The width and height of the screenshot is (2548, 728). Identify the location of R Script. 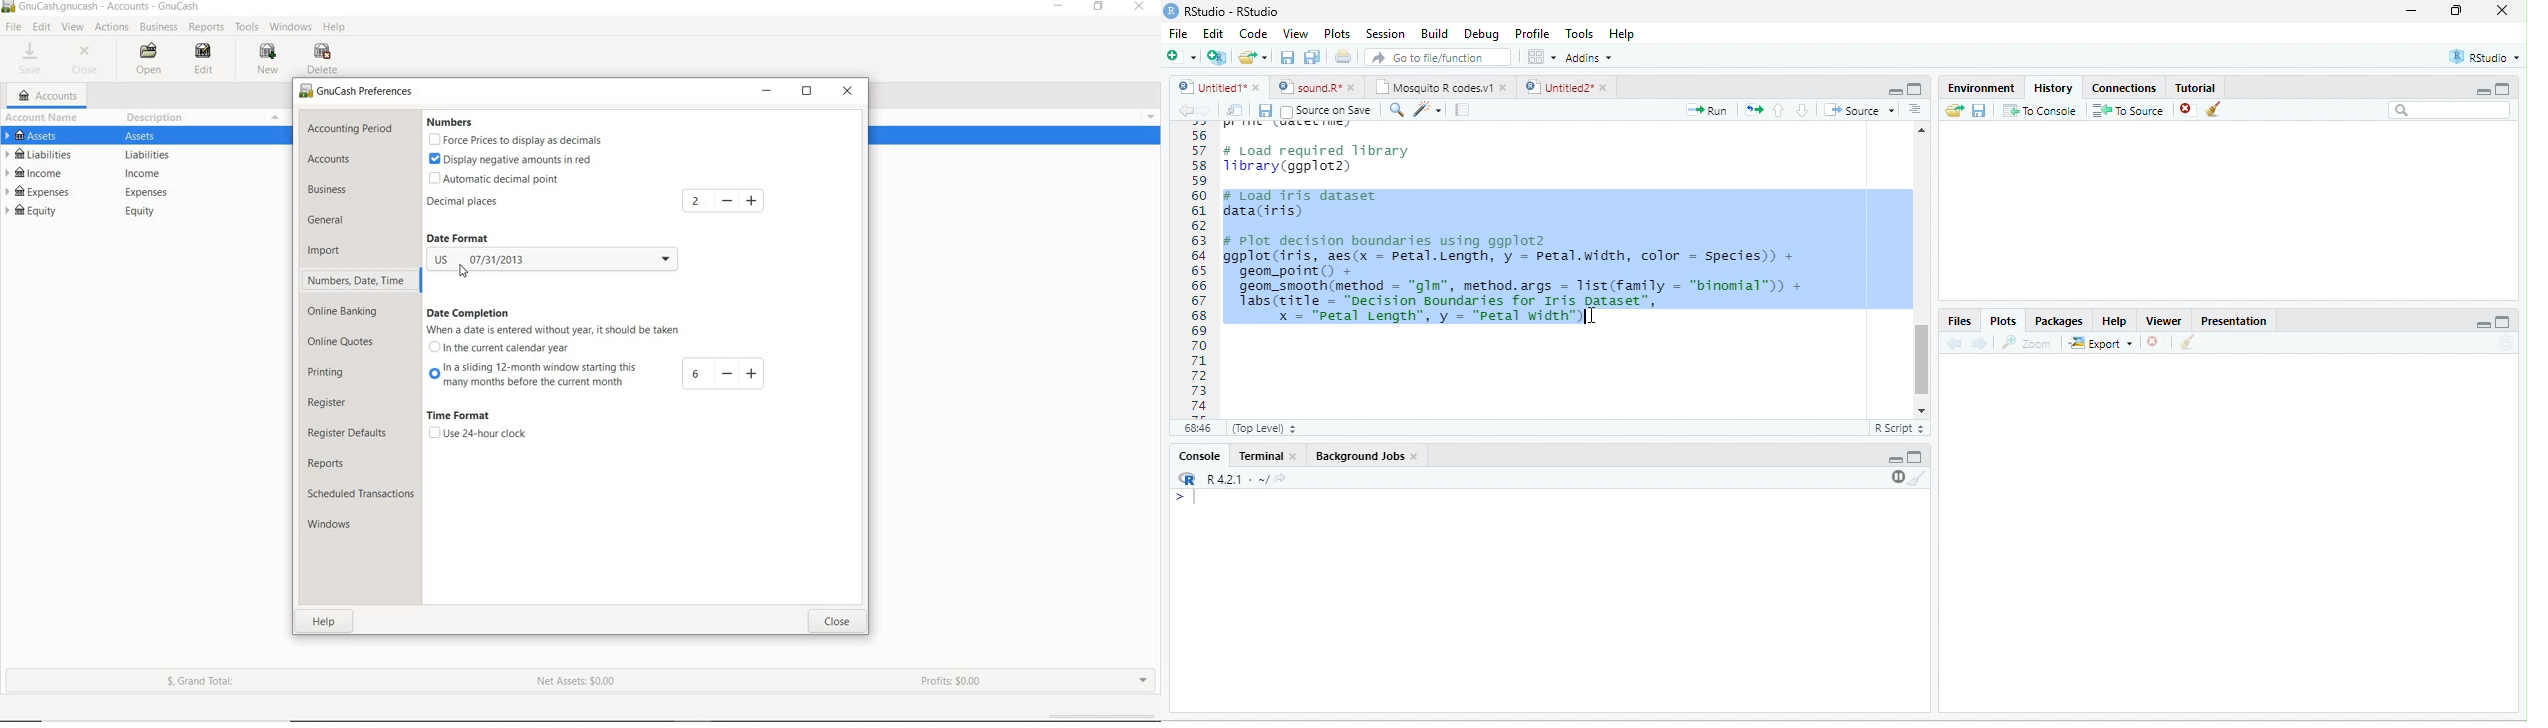
(1898, 428).